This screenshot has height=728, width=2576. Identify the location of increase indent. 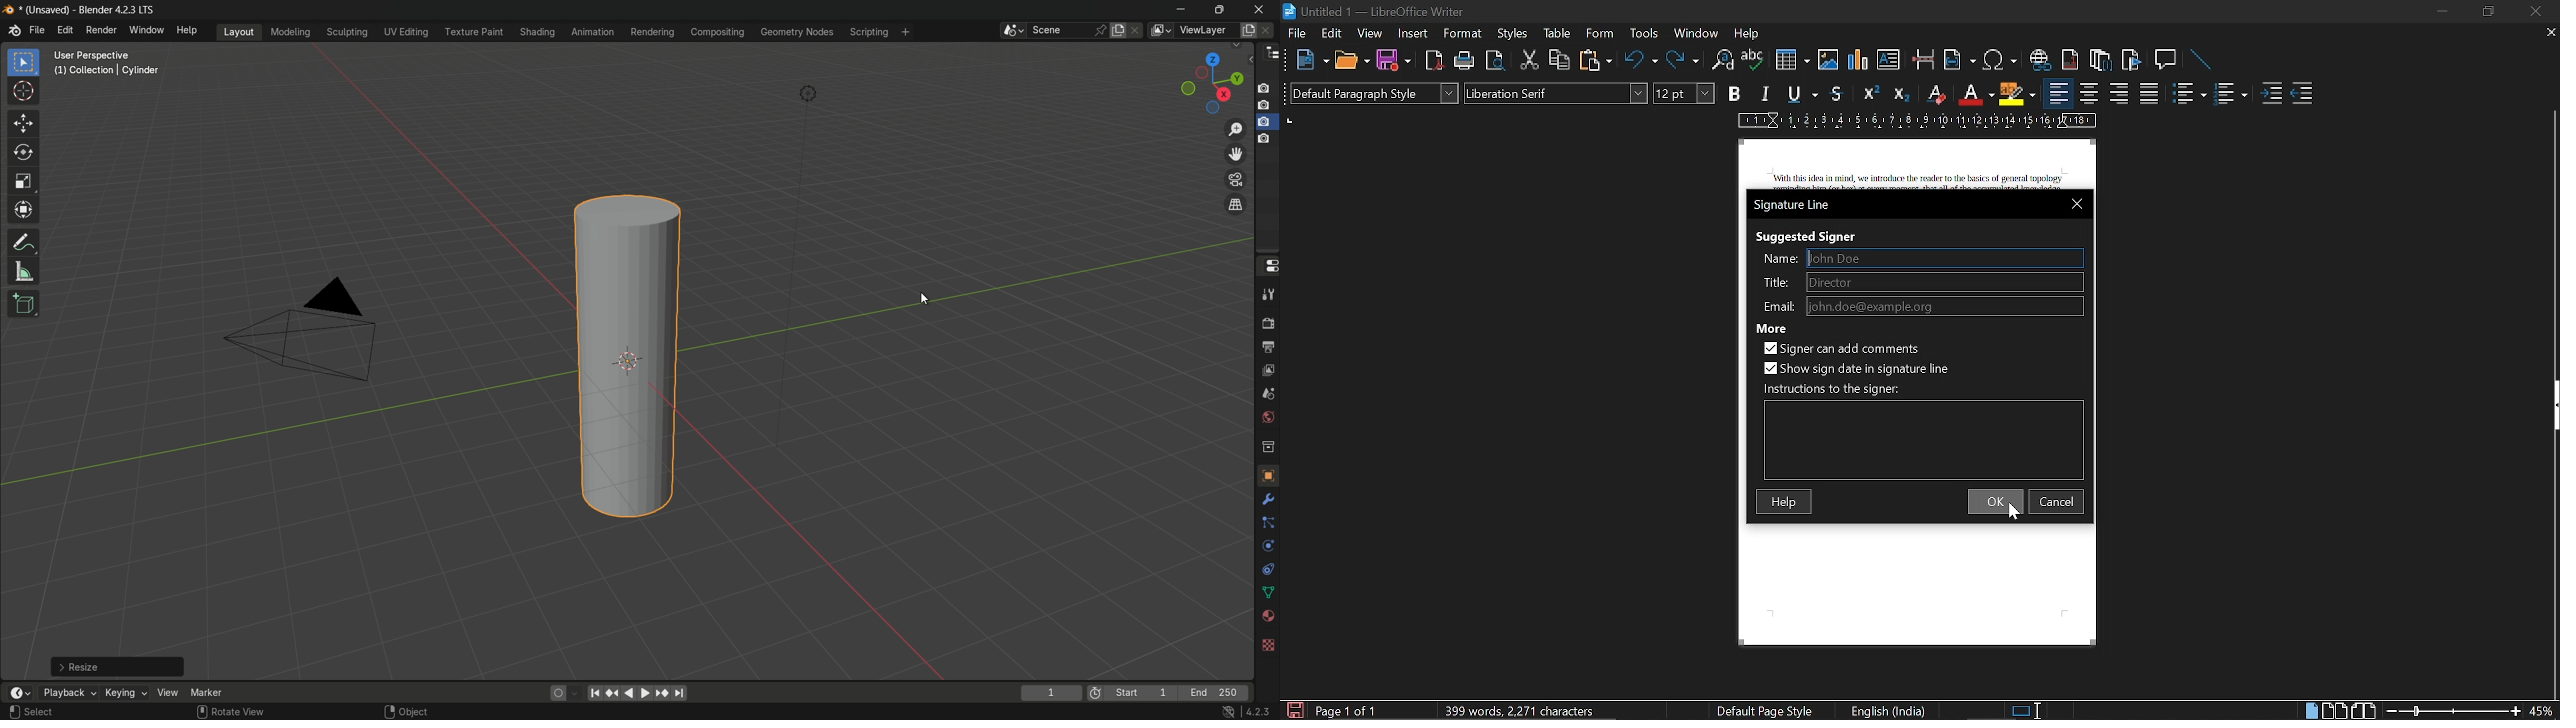
(2273, 91).